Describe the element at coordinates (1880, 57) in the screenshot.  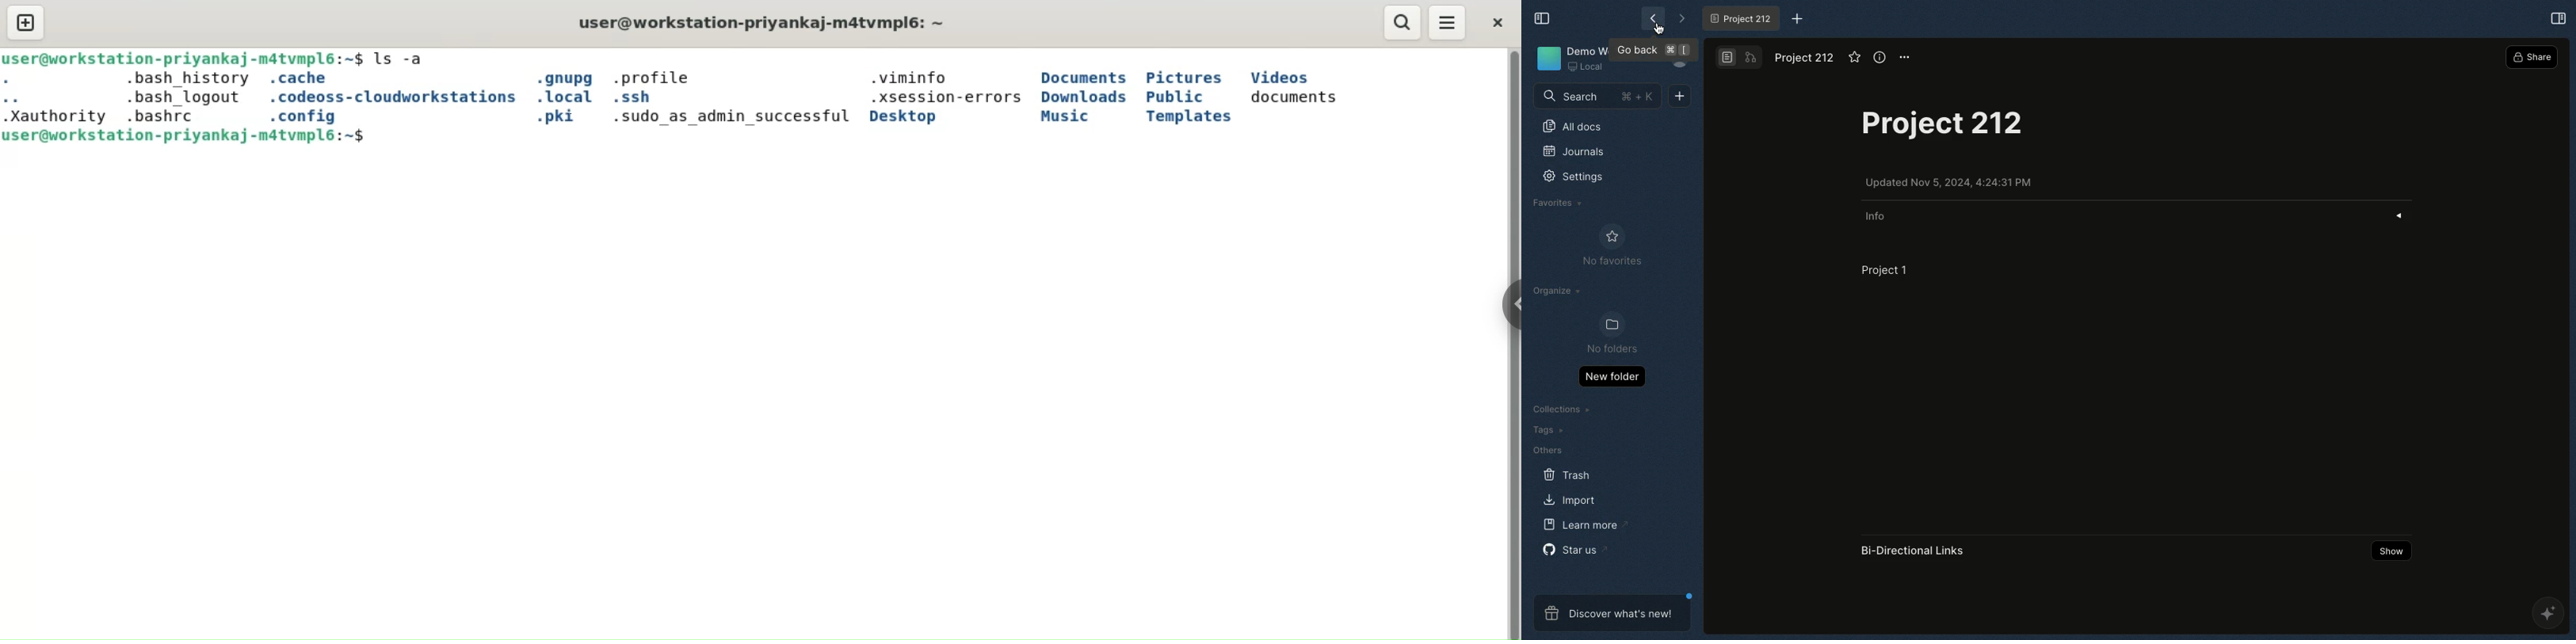
I see `More info` at that location.